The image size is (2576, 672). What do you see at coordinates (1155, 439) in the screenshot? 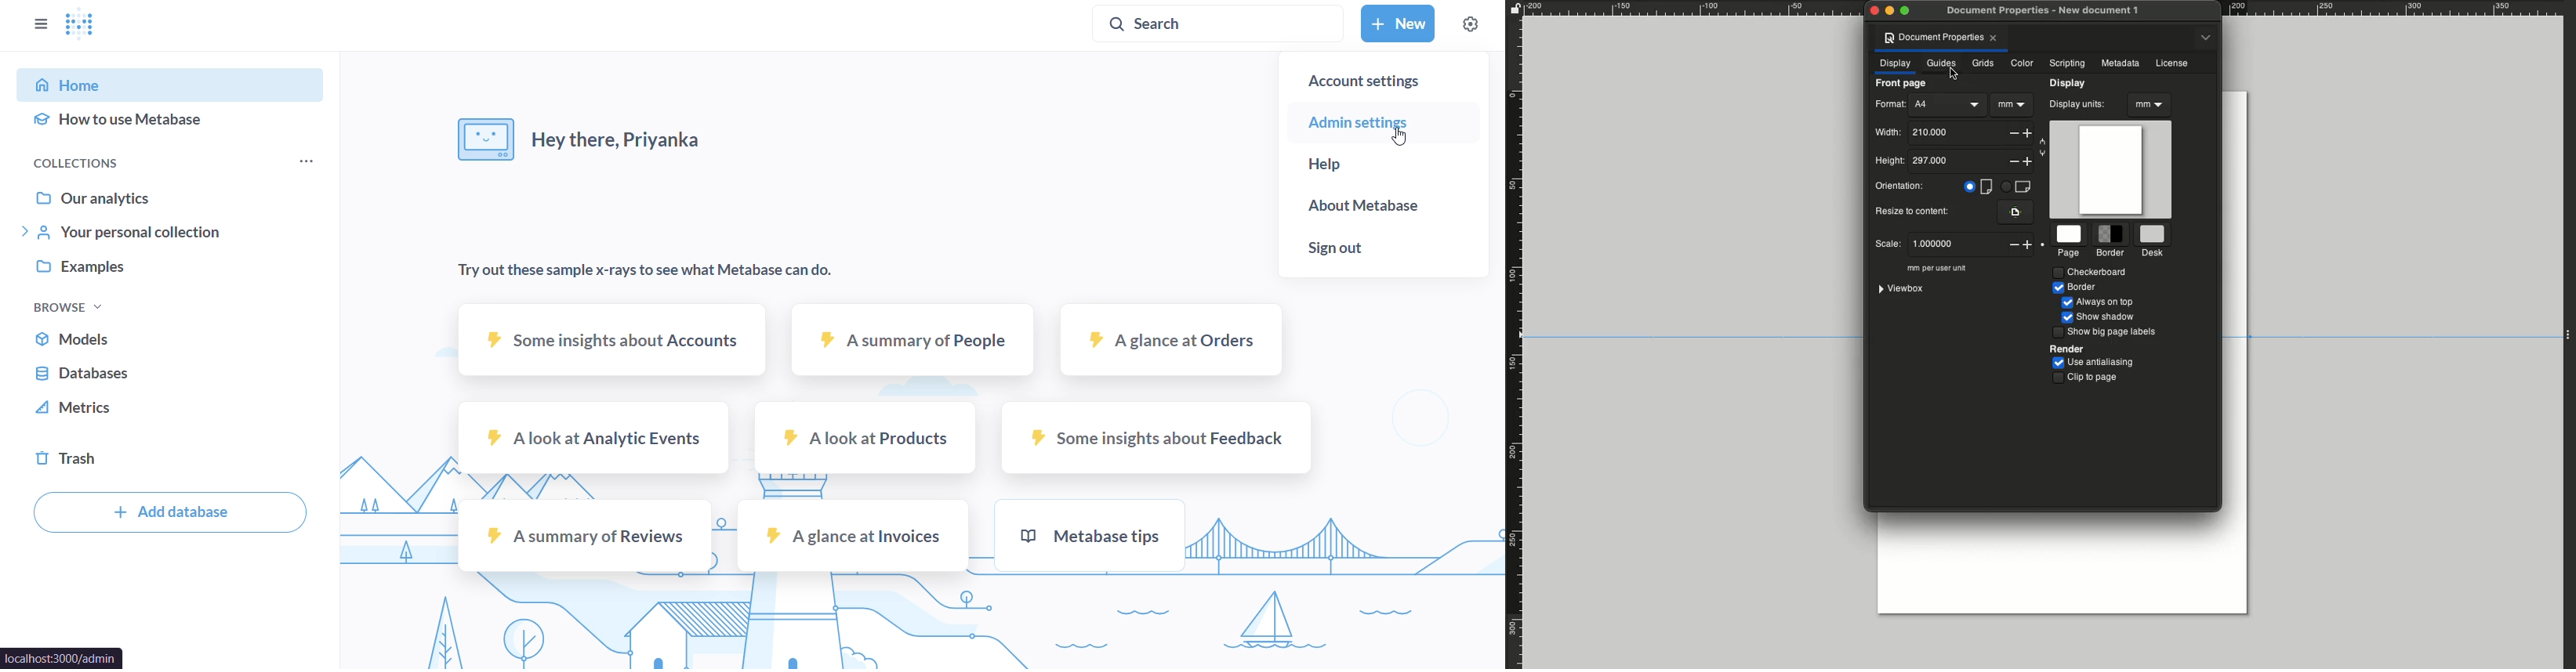
I see `some insights about feedback` at bounding box center [1155, 439].